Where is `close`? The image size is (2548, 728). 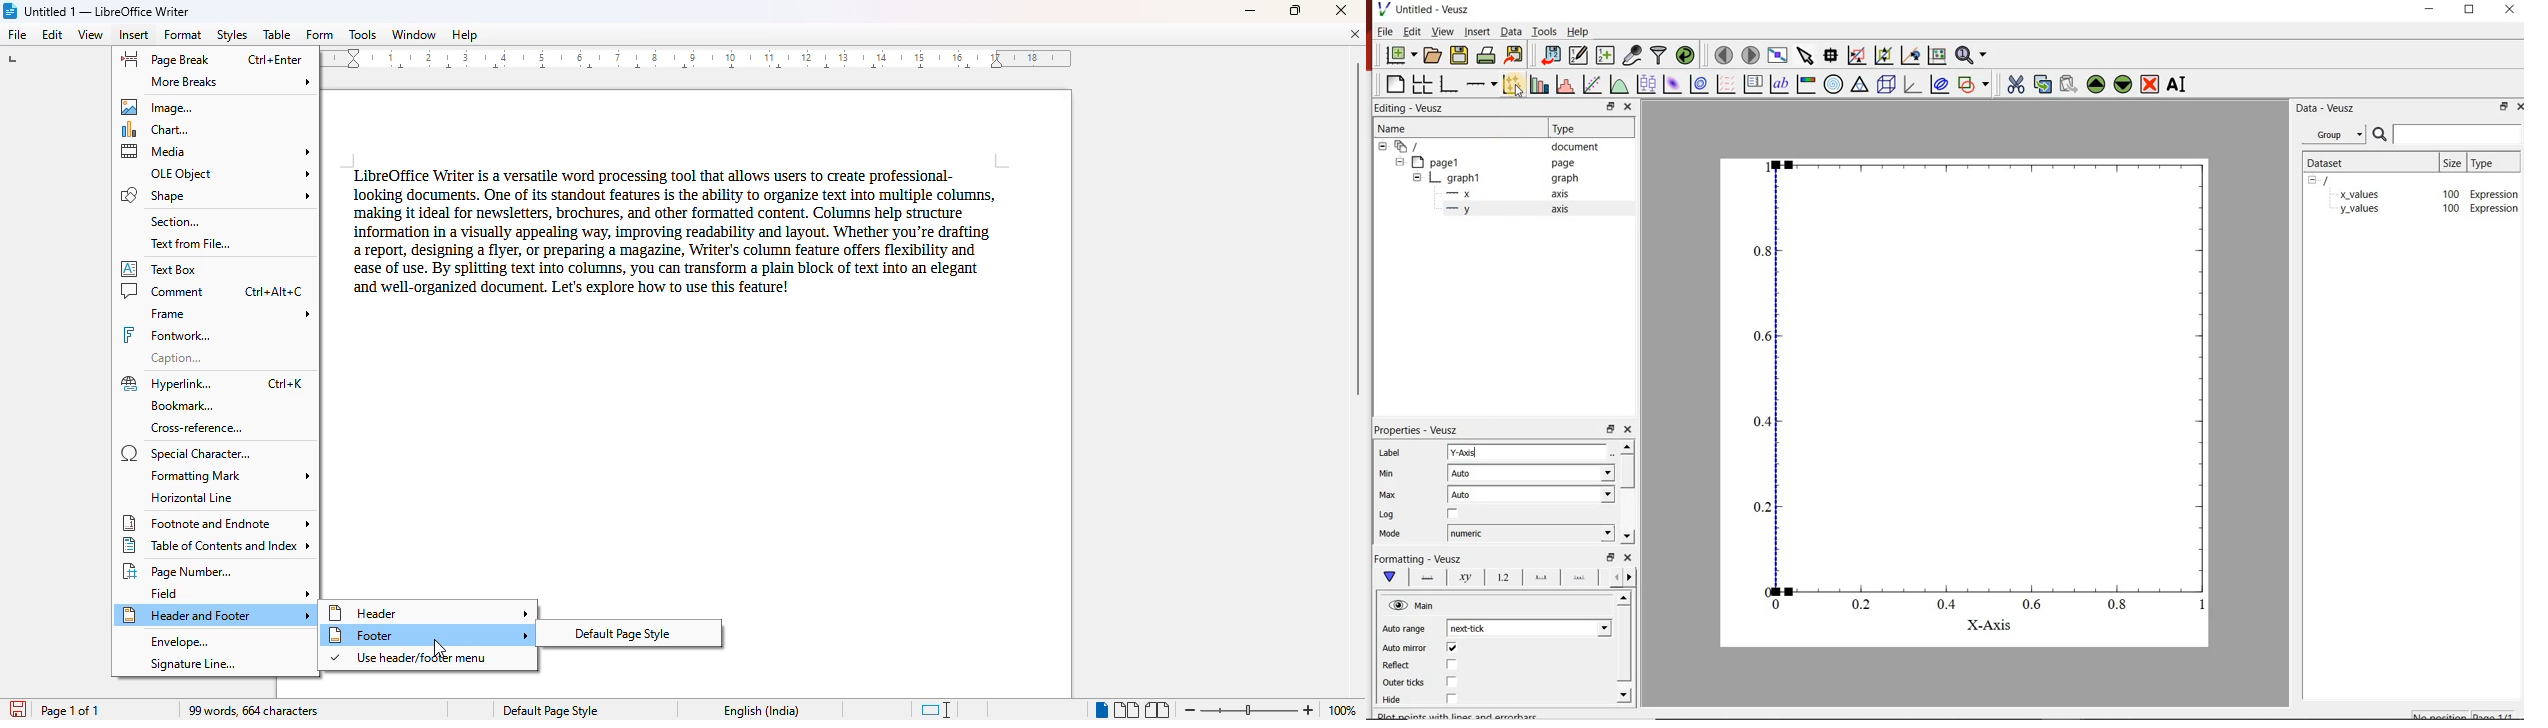
close is located at coordinates (1343, 10).